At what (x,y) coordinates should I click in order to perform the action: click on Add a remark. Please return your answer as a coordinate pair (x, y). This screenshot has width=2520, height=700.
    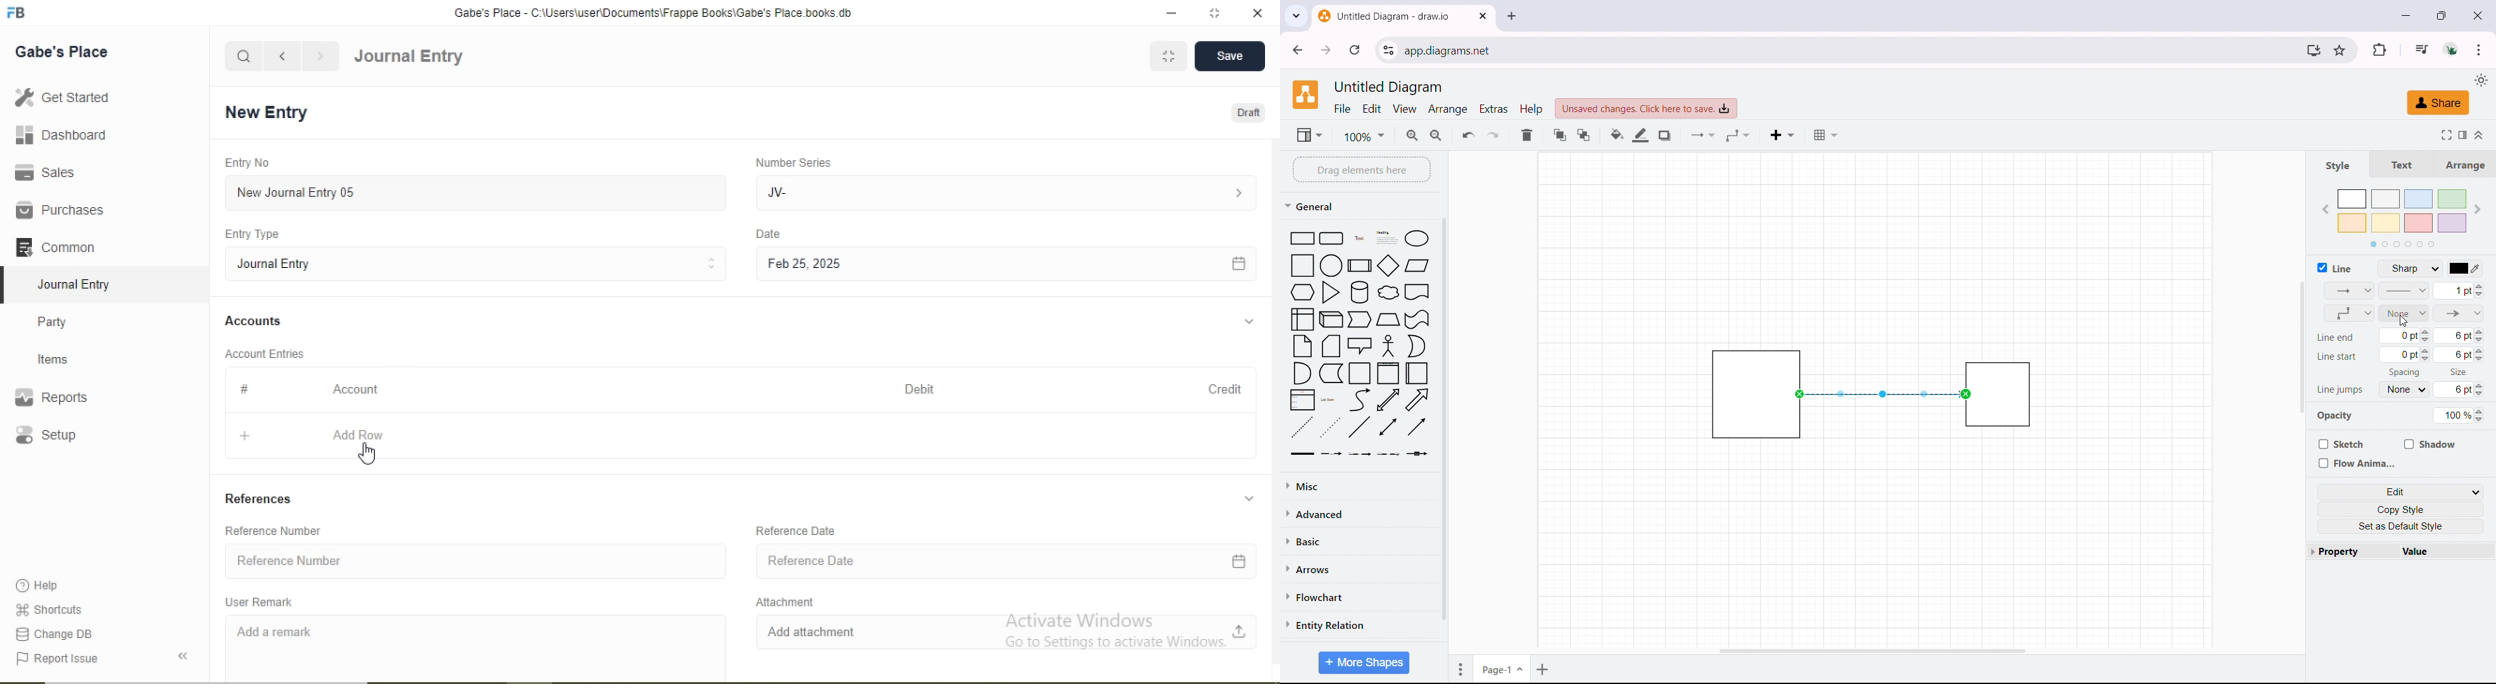
    Looking at the image, I should click on (478, 645).